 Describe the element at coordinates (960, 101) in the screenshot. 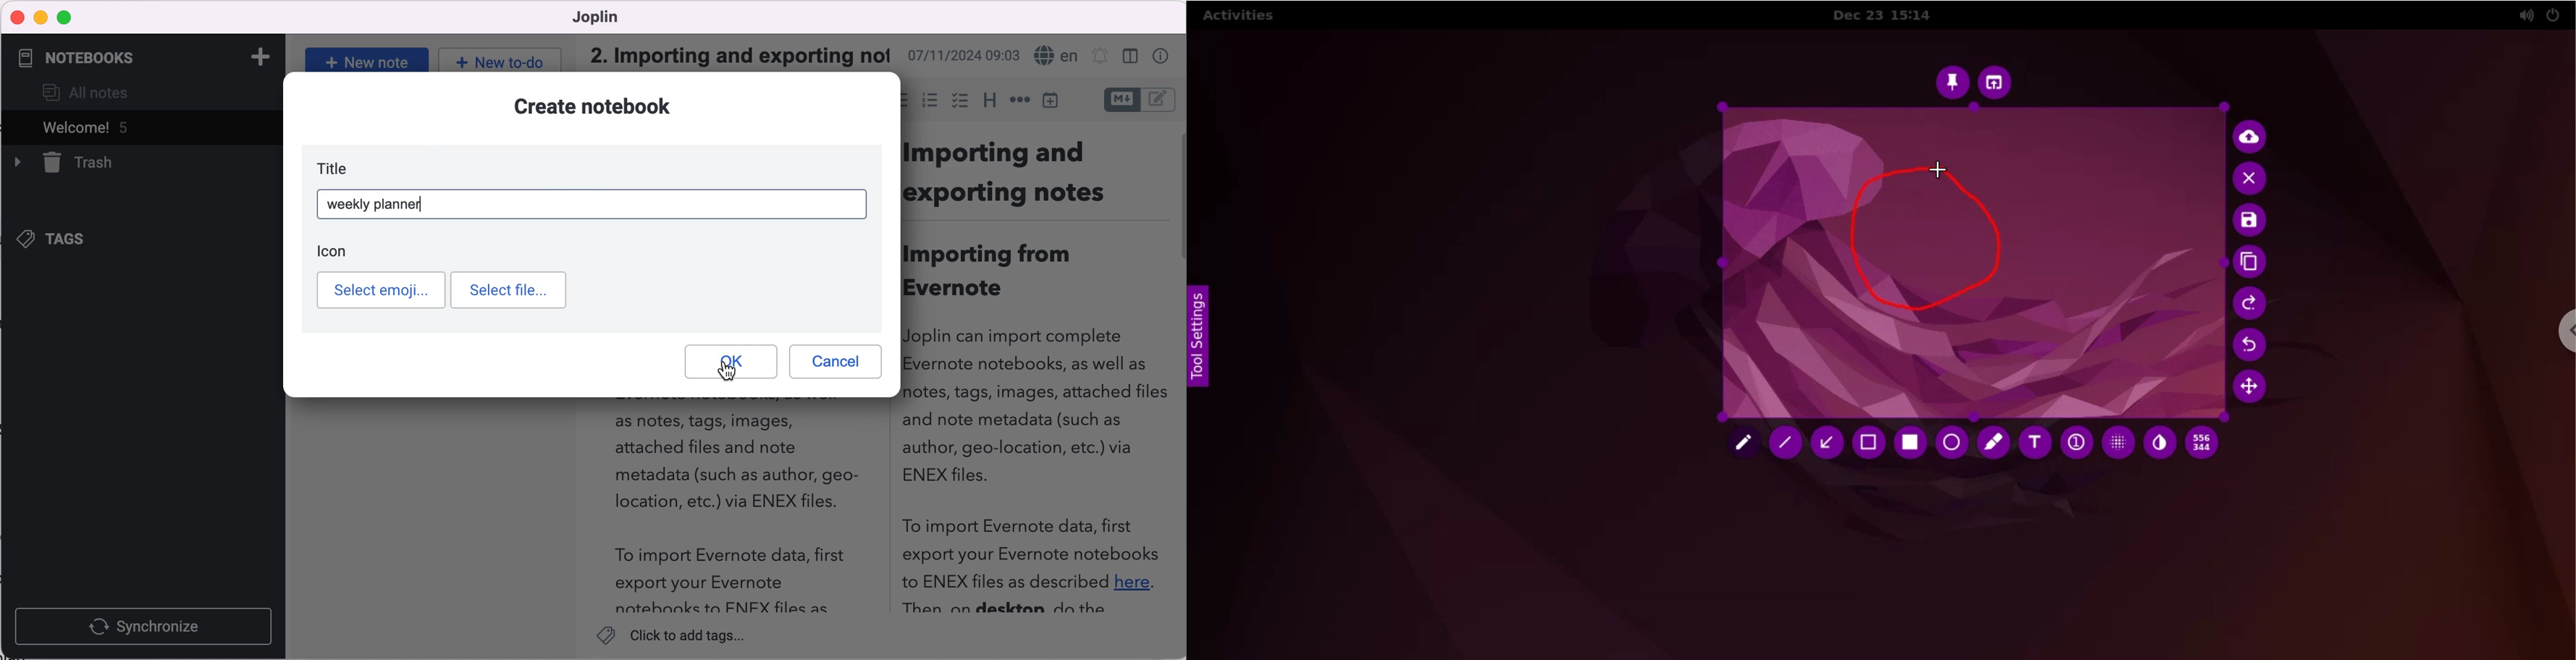

I see `checkbox` at that location.